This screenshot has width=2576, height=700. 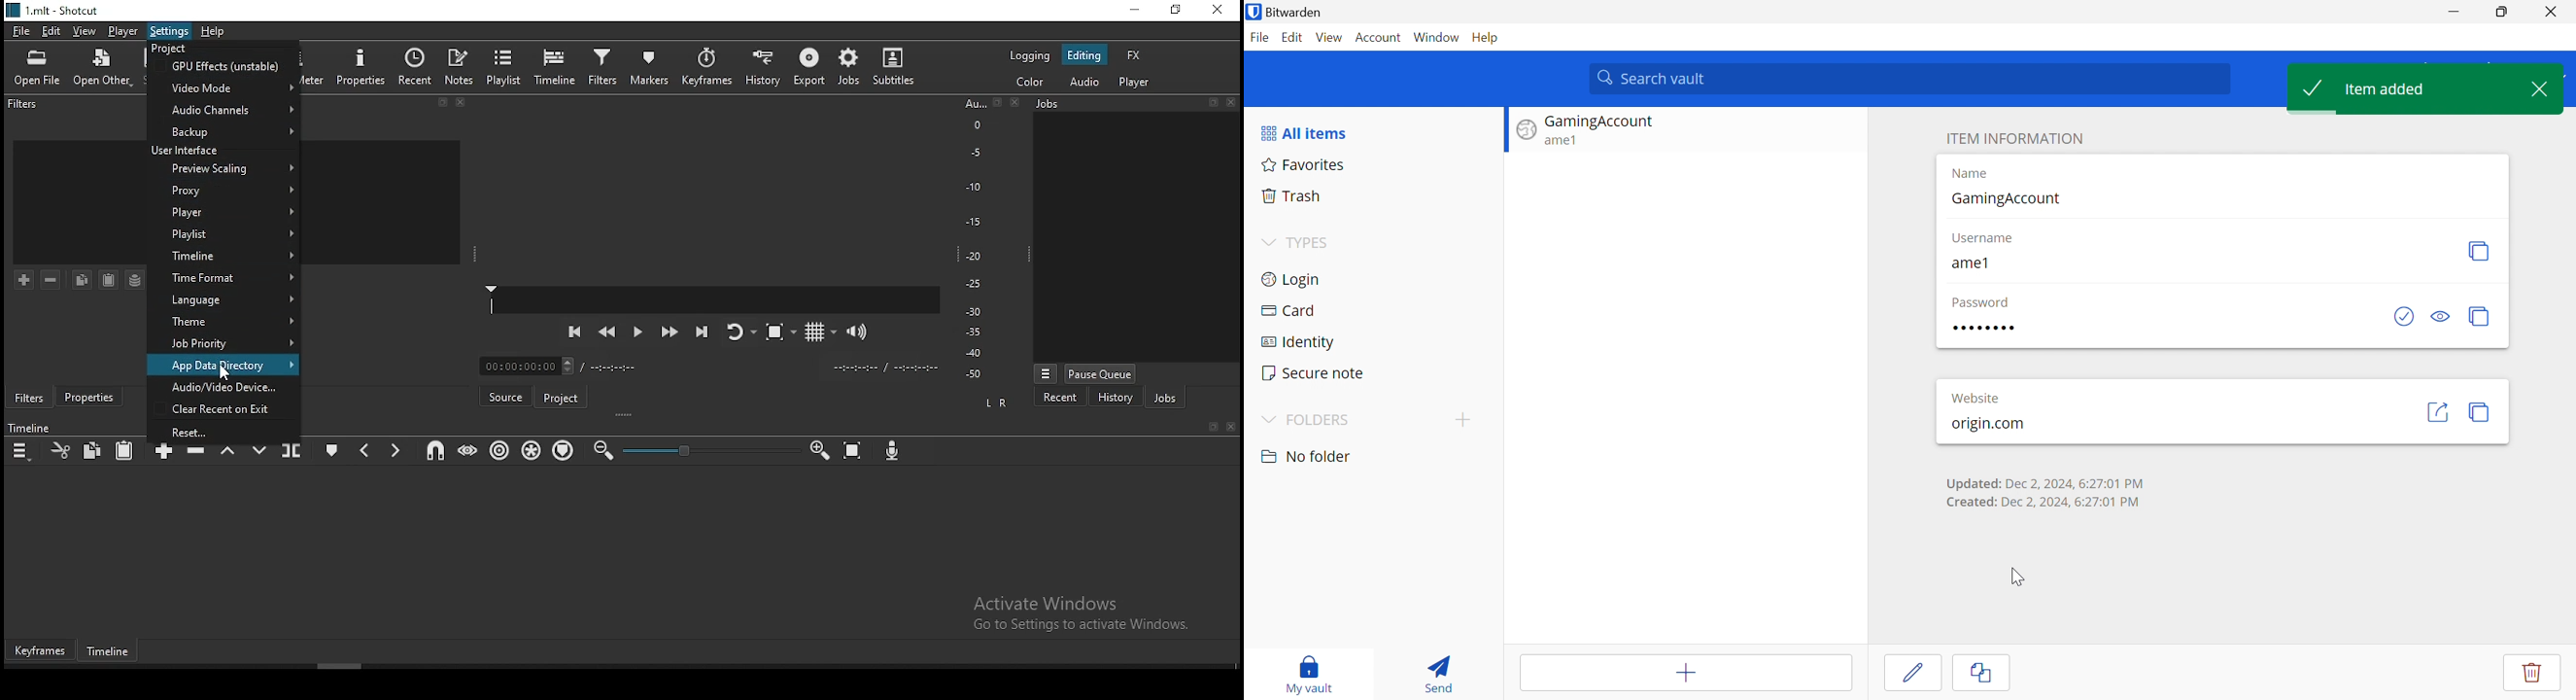 I want to click on copy, so click(x=1982, y=672).